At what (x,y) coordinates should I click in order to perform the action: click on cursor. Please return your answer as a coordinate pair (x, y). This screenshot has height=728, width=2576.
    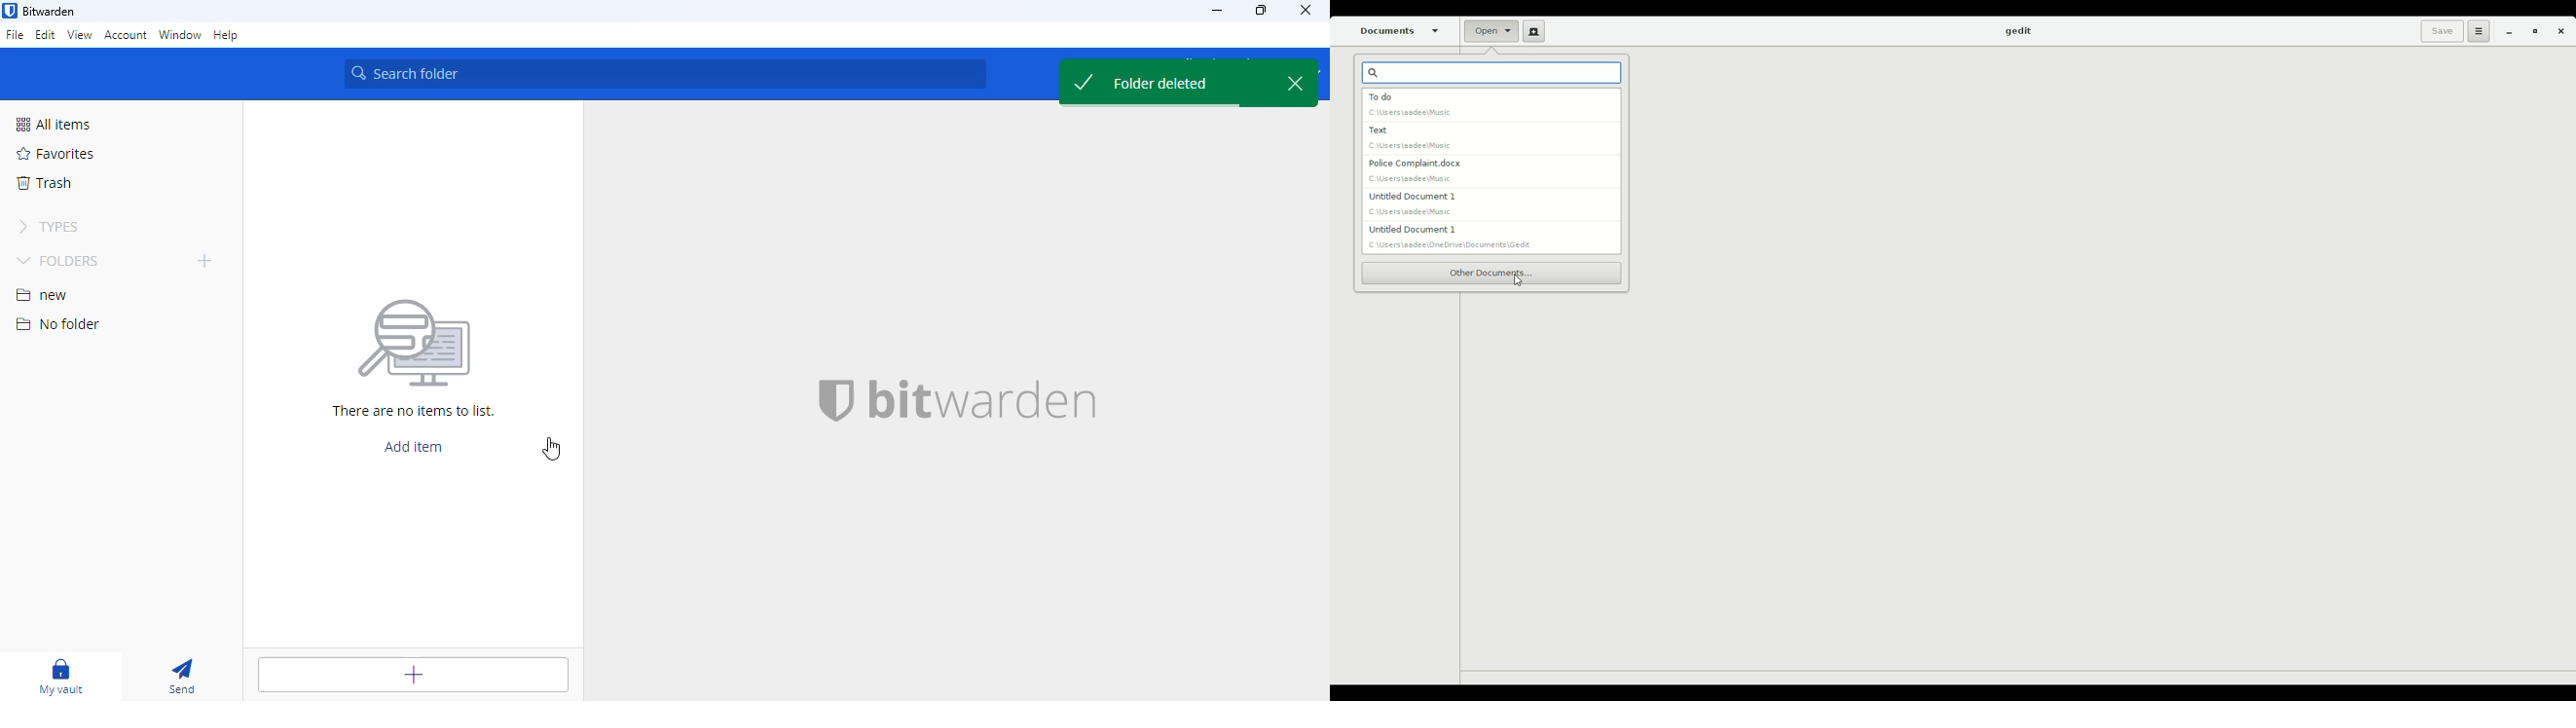
    Looking at the image, I should click on (552, 450).